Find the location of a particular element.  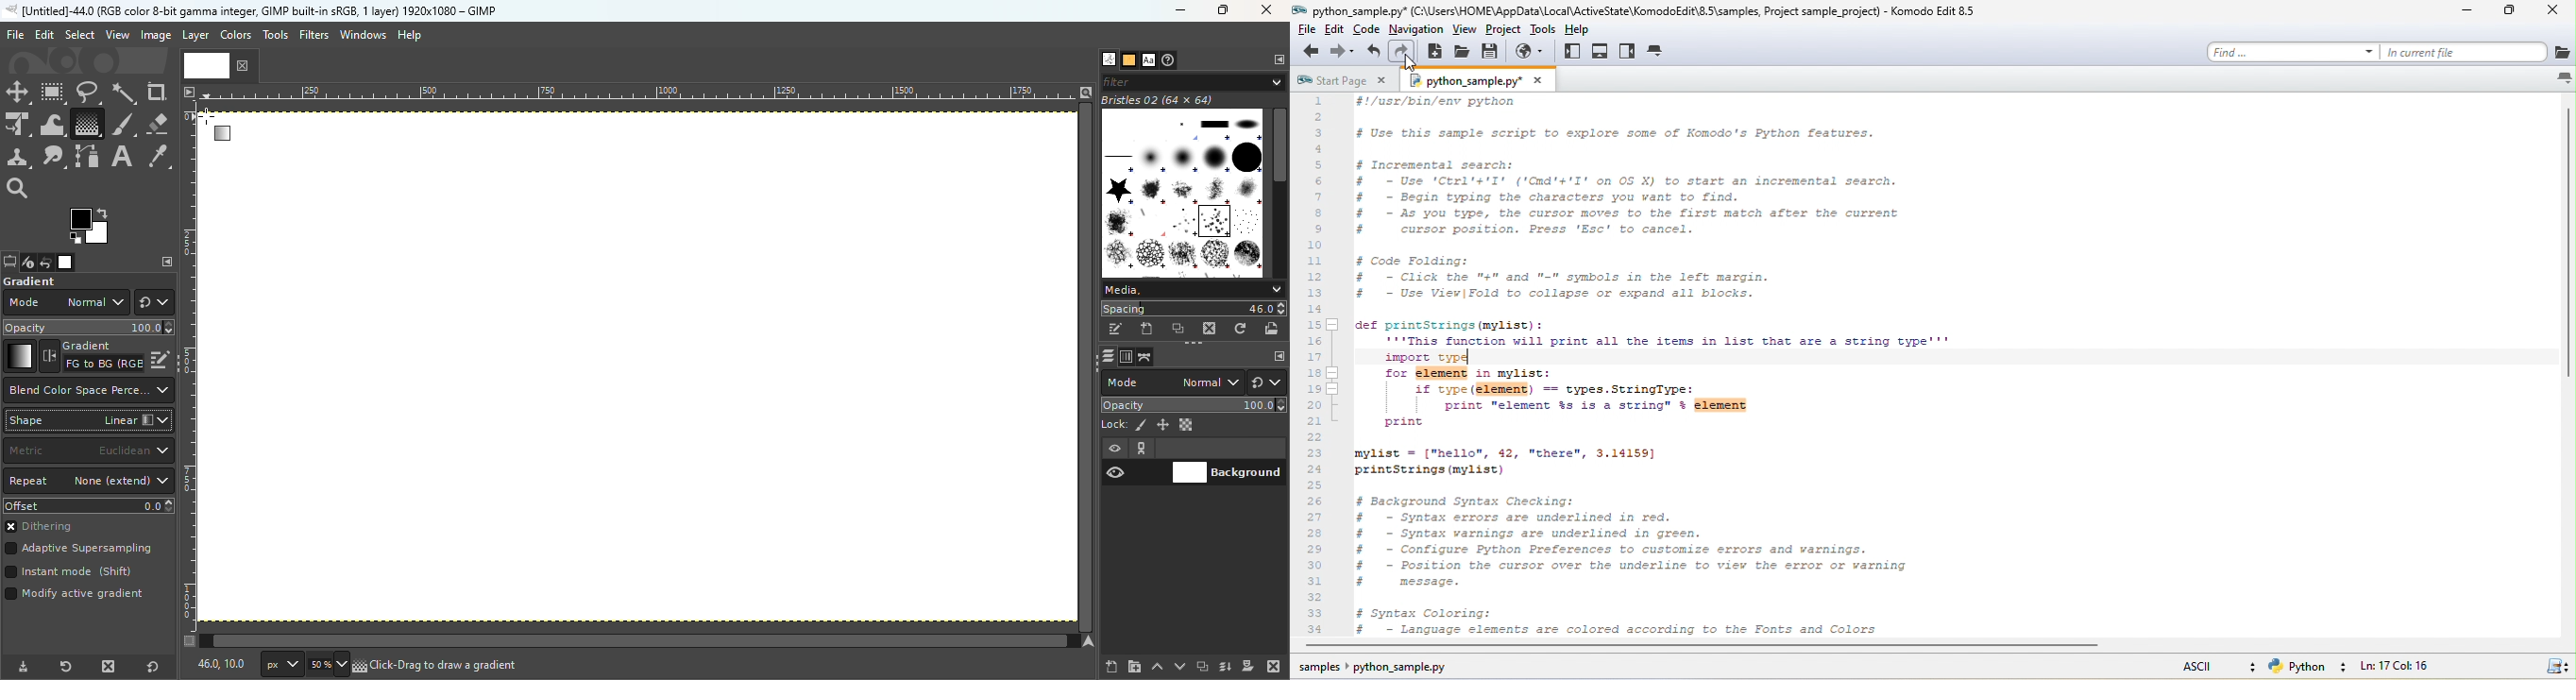

Create a new brush is located at coordinates (1148, 329).